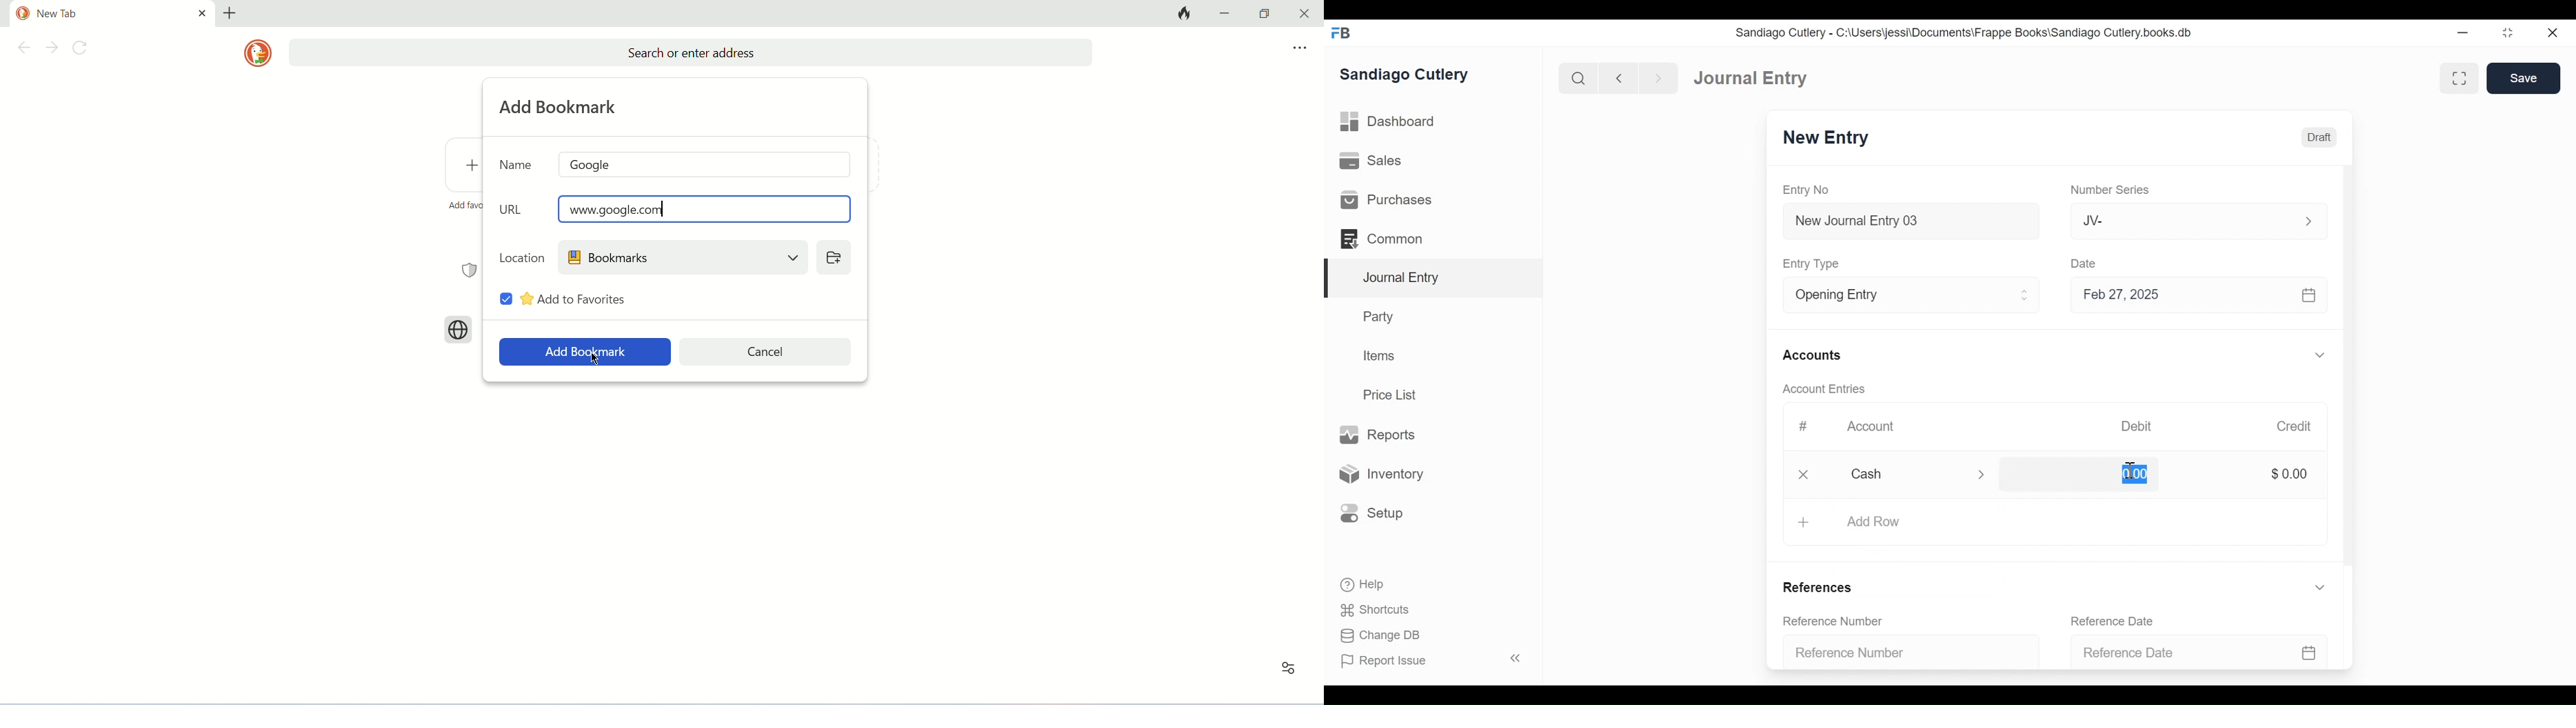  What do you see at coordinates (2552, 33) in the screenshot?
I see `Close` at bounding box center [2552, 33].